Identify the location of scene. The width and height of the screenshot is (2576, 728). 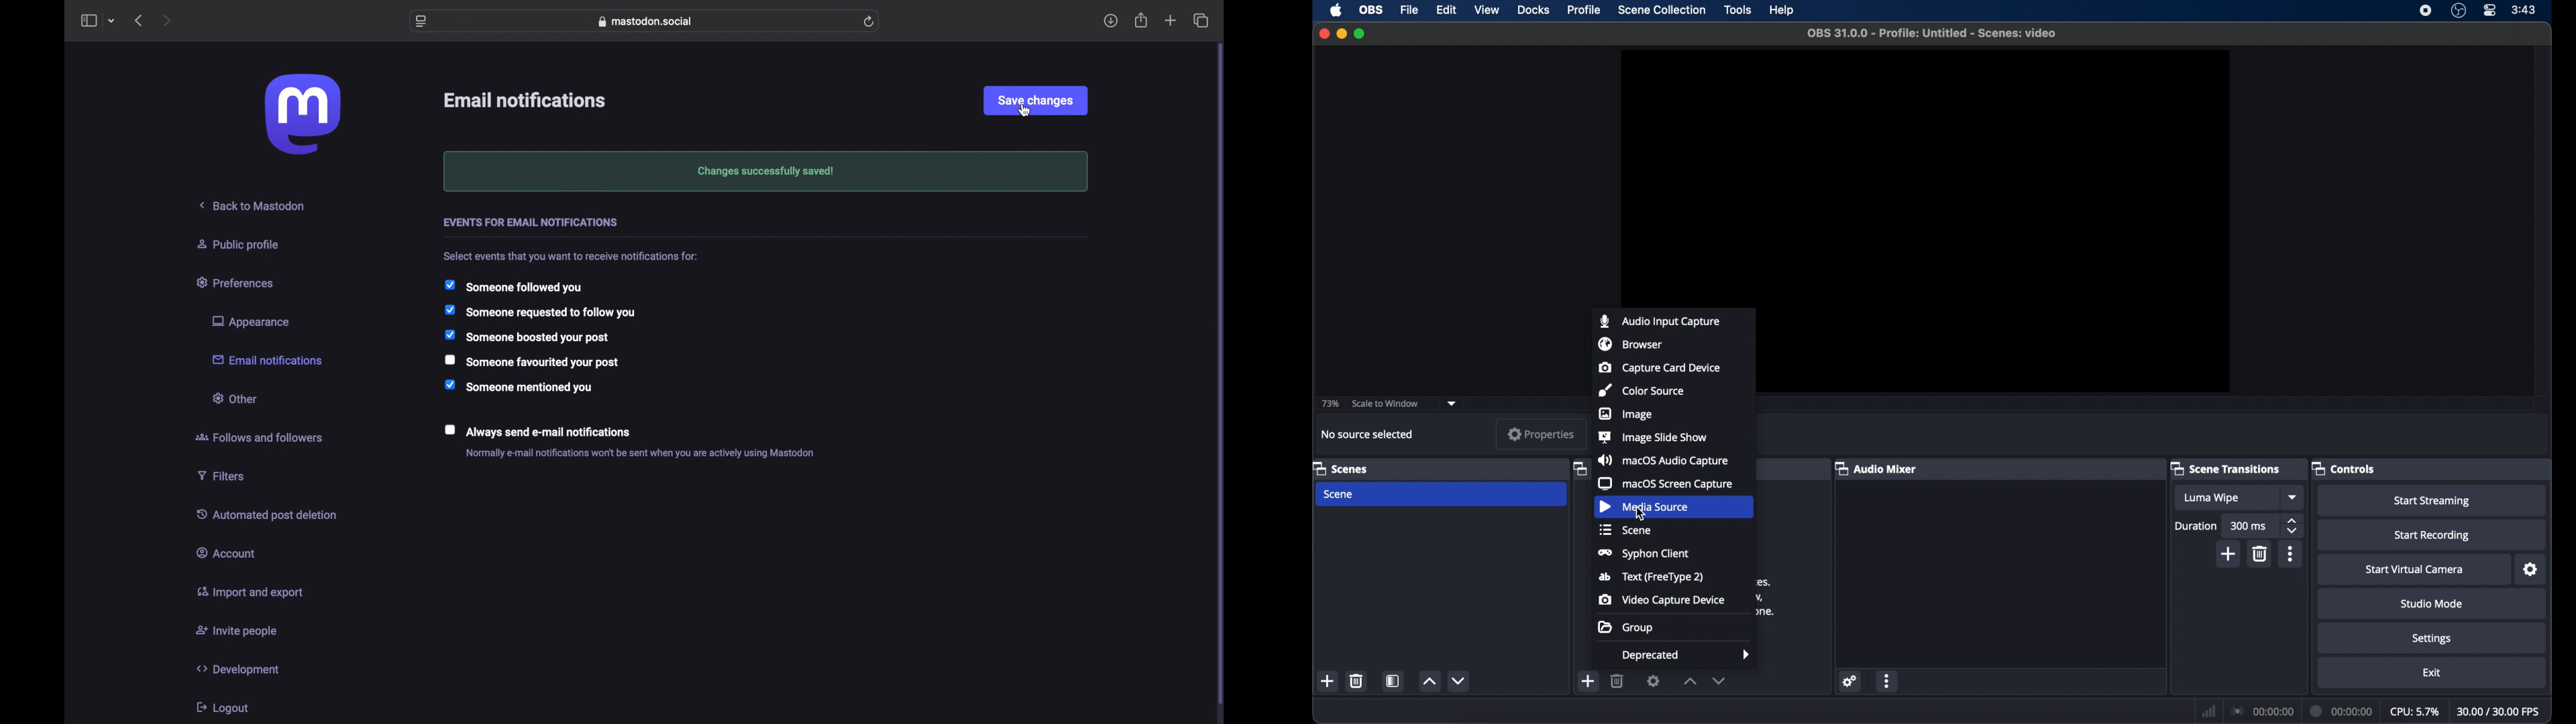
(1339, 495).